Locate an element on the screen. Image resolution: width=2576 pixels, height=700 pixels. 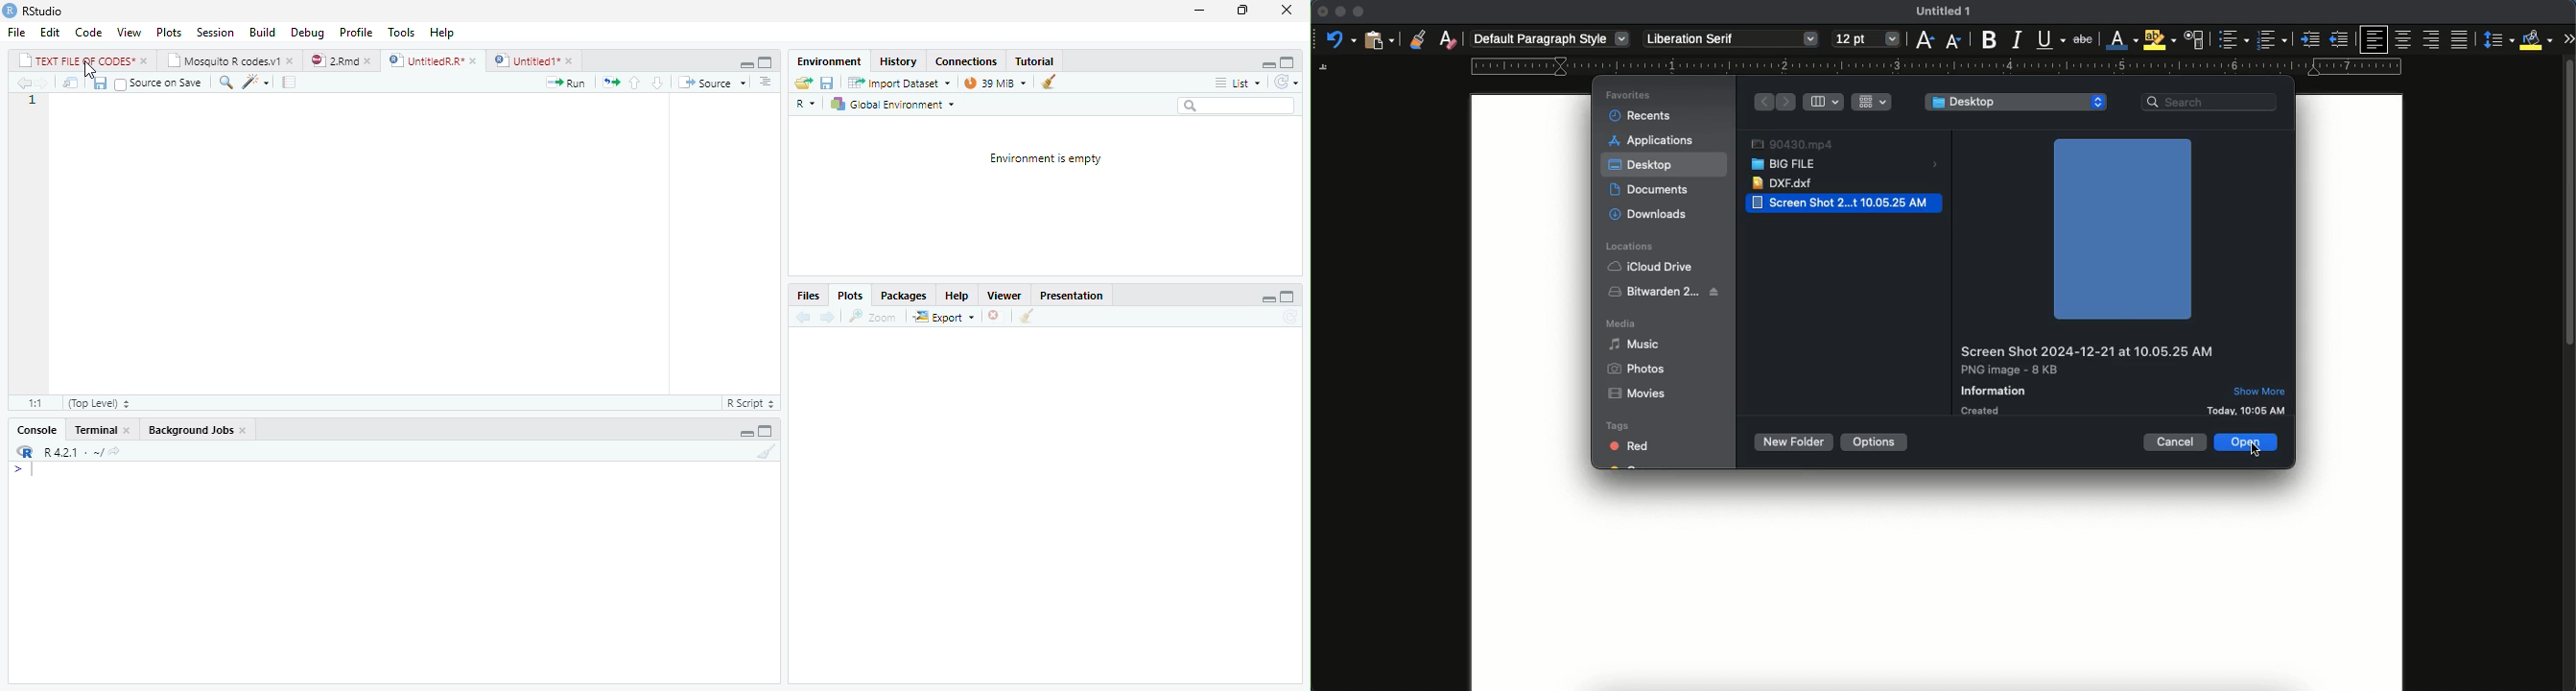
1:1 is located at coordinates (36, 402).